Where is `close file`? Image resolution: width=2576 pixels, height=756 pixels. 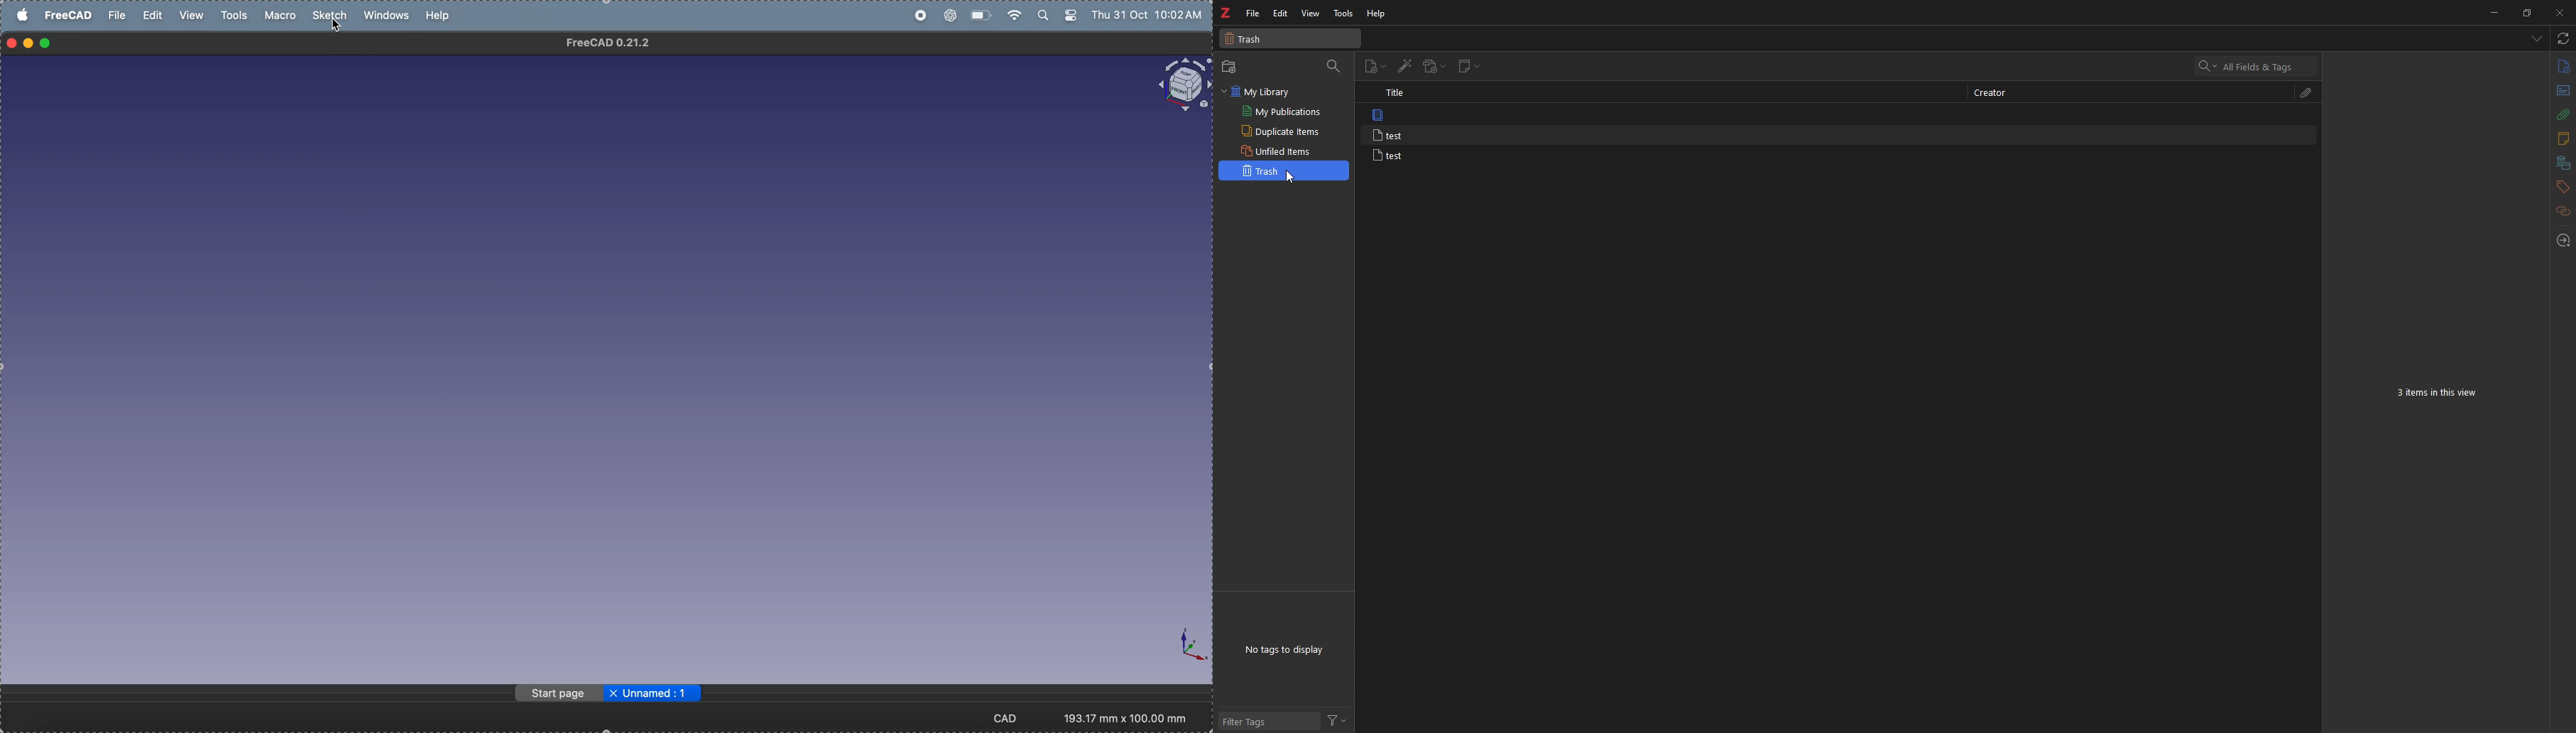 close file is located at coordinates (614, 694).